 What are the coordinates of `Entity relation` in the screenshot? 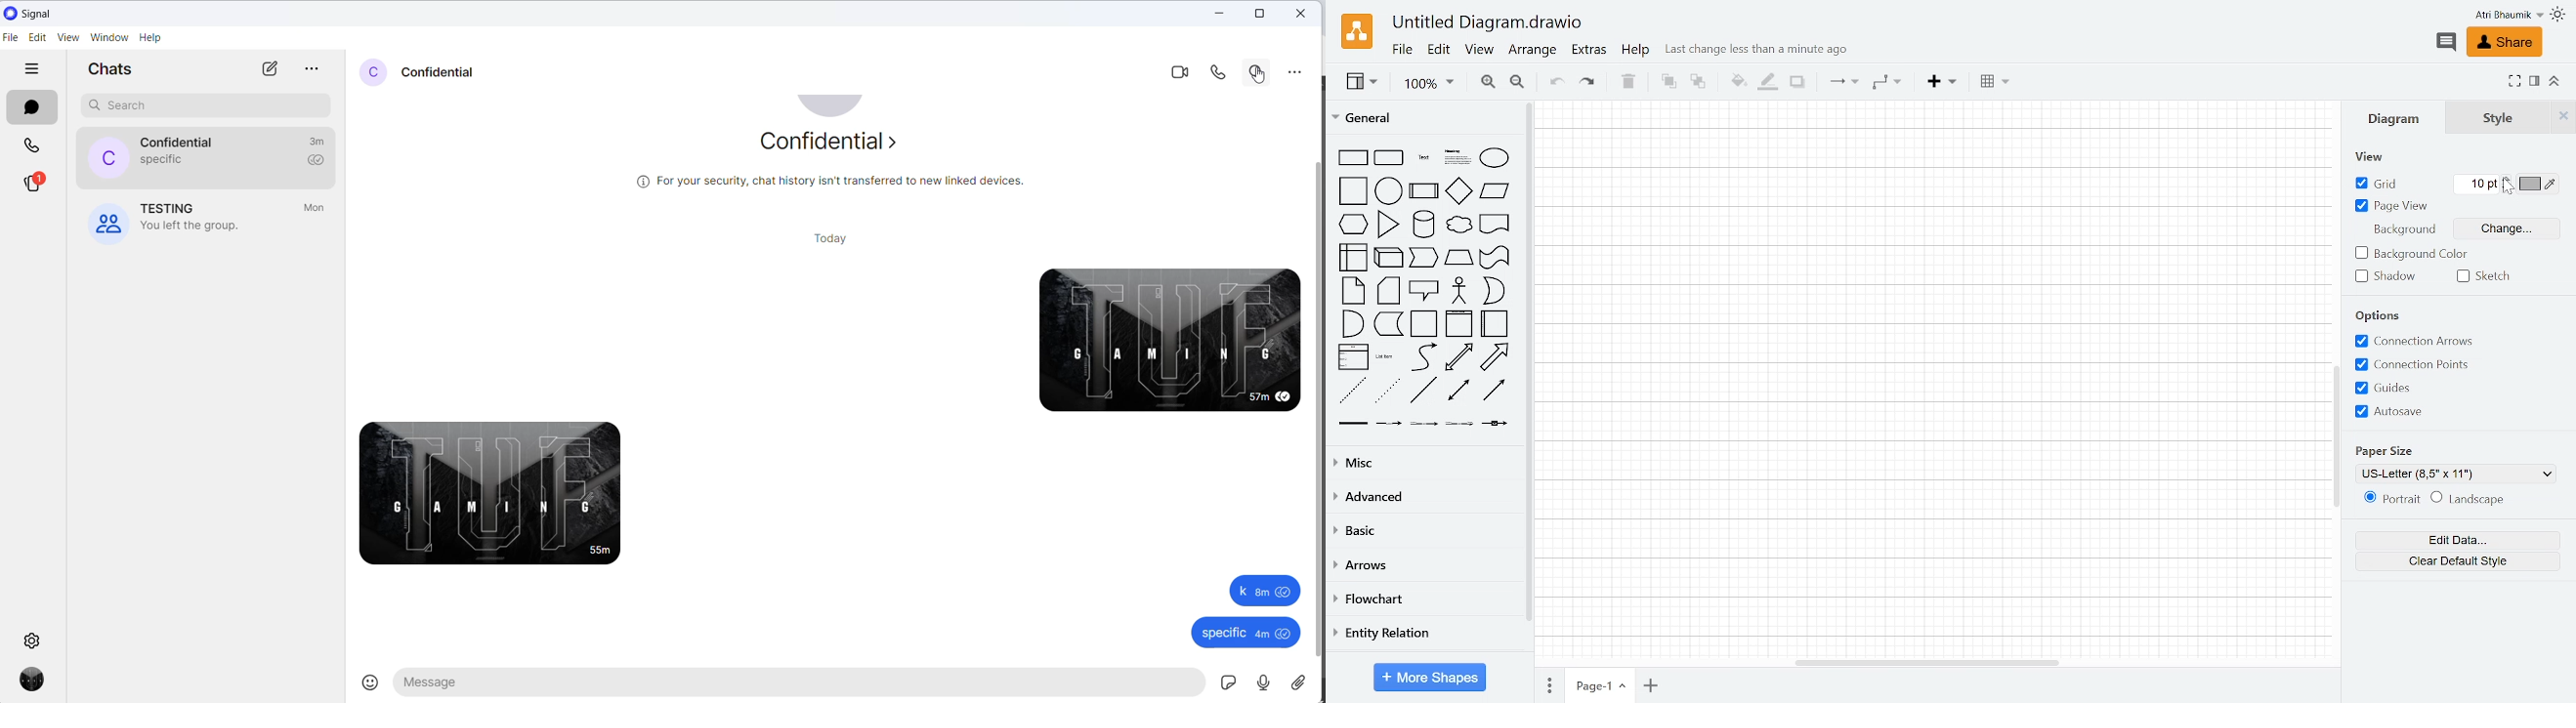 It's located at (1421, 632).